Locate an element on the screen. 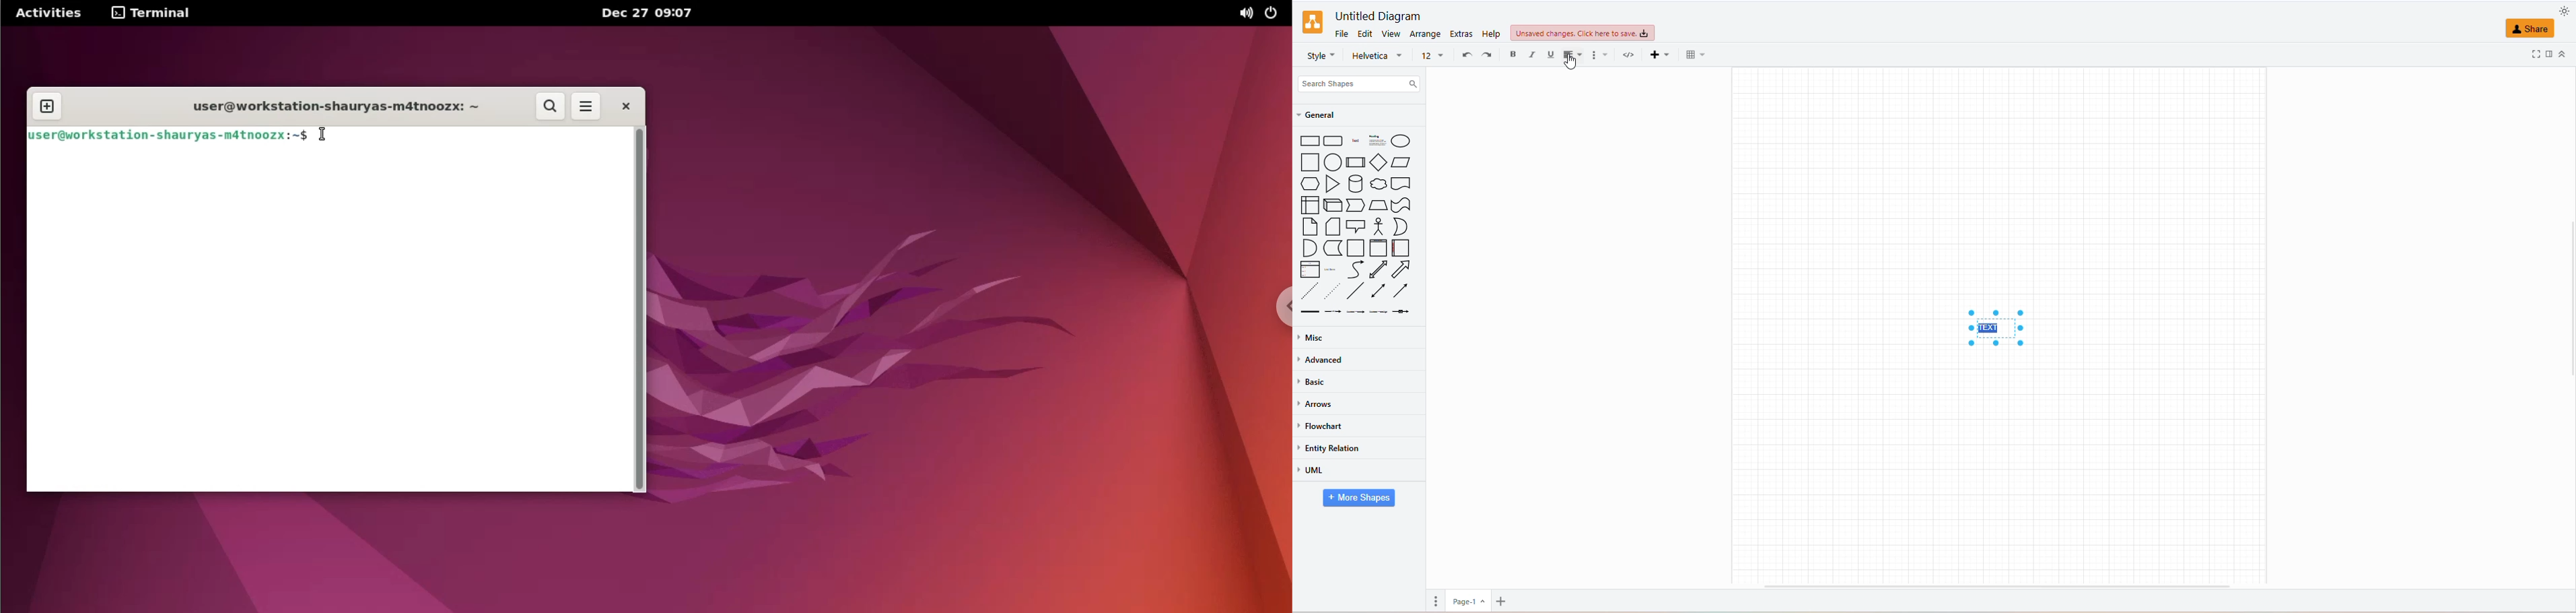 The height and width of the screenshot is (616, 2576). shapes is located at coordinates (1360, 225).